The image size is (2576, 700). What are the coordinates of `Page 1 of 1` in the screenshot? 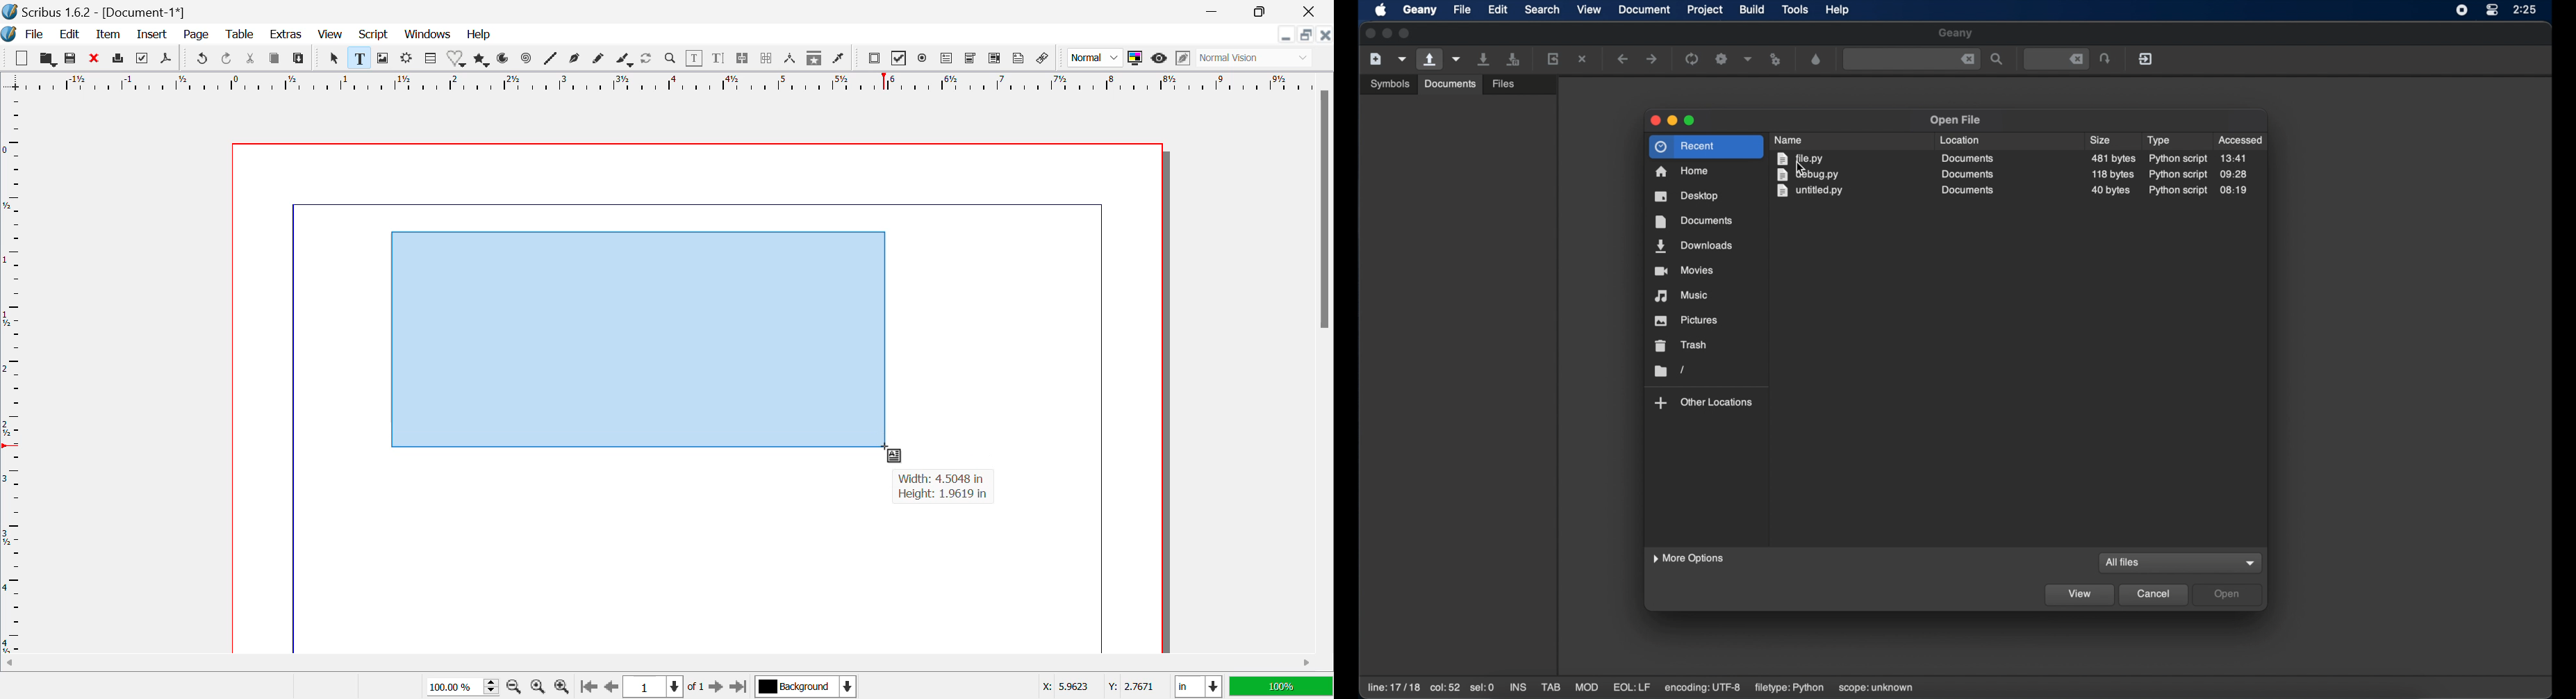 It's located at (663, 686).